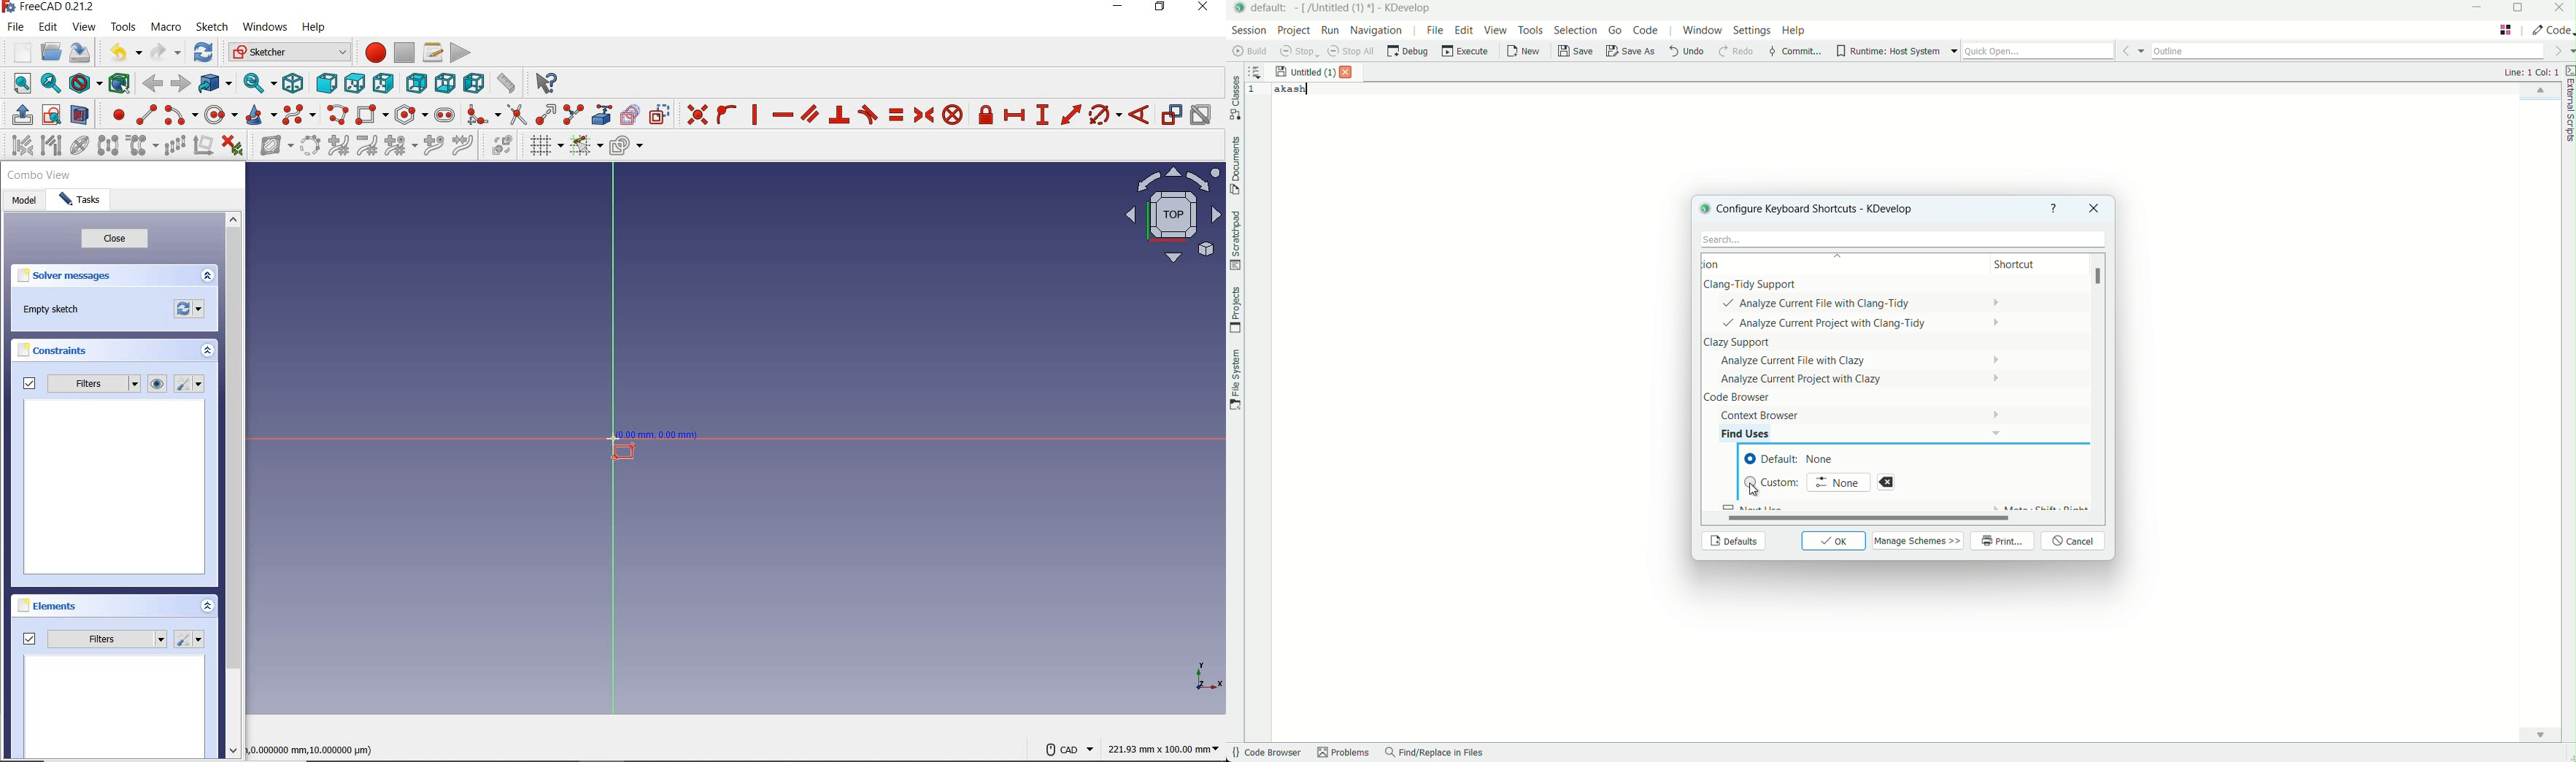 This screenshot has height=784, width=2576. What do you see at coordinates (372, 115) in the screenshot?
I see `create rectangle` at bounding box center [372, 115].